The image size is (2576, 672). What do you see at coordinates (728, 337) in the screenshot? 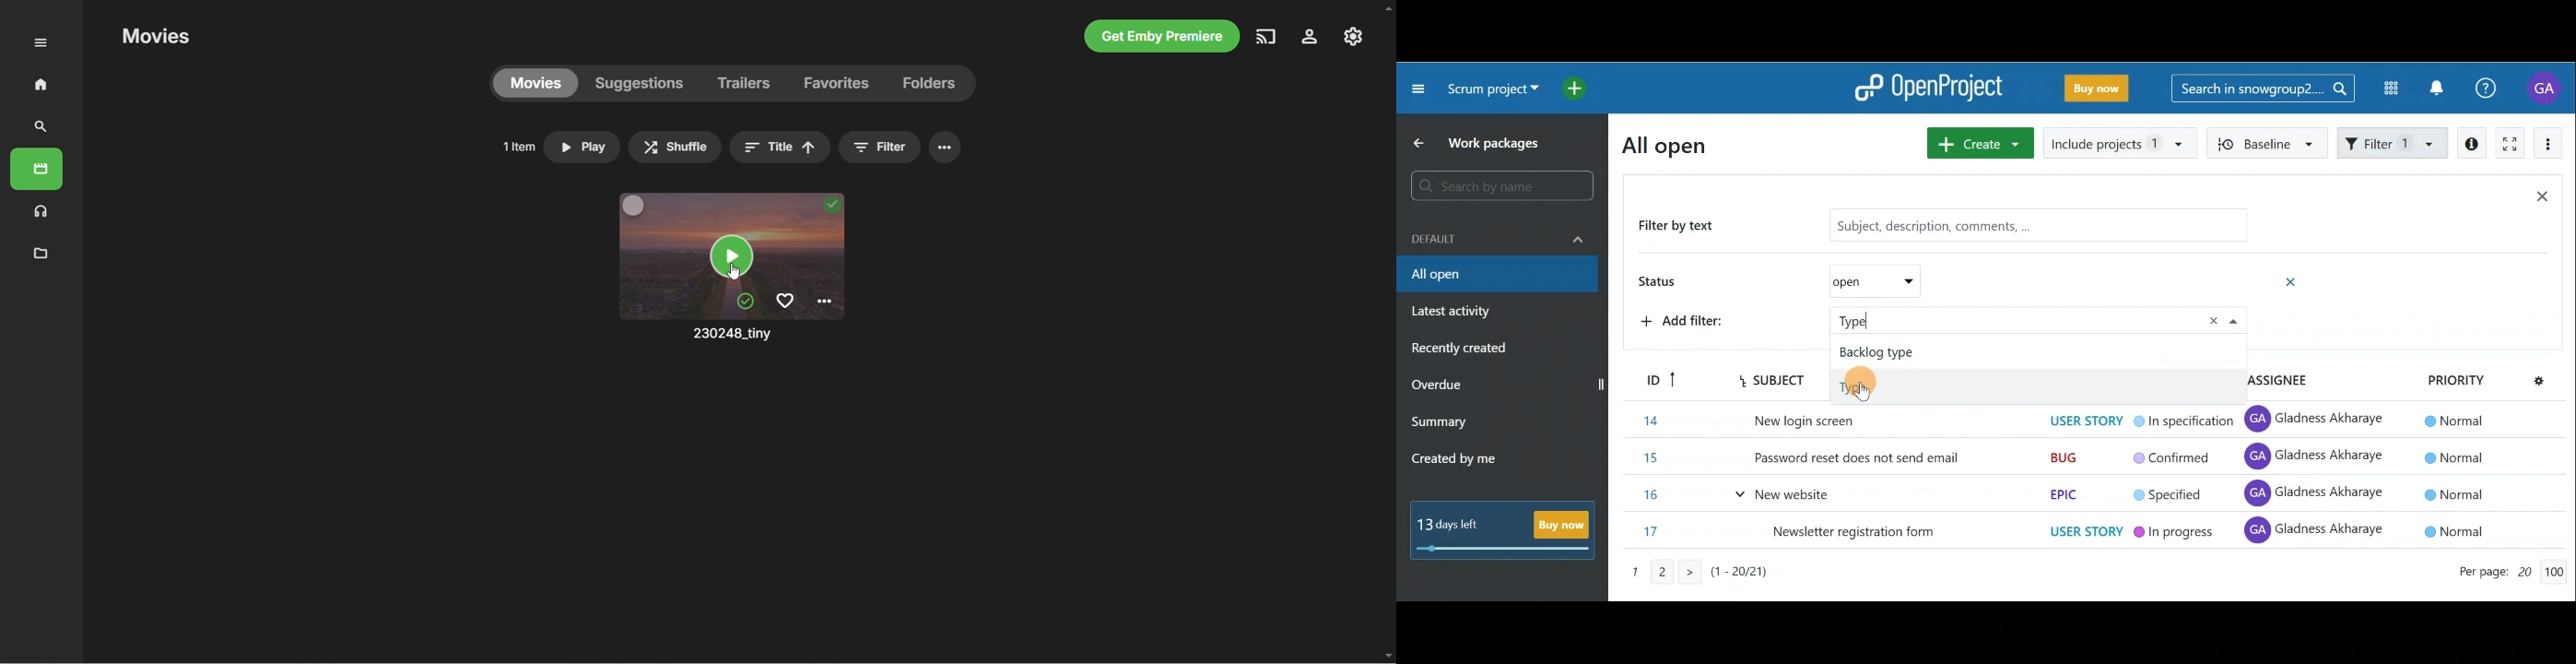
I see `movie name` at bounding box center [728, 337].